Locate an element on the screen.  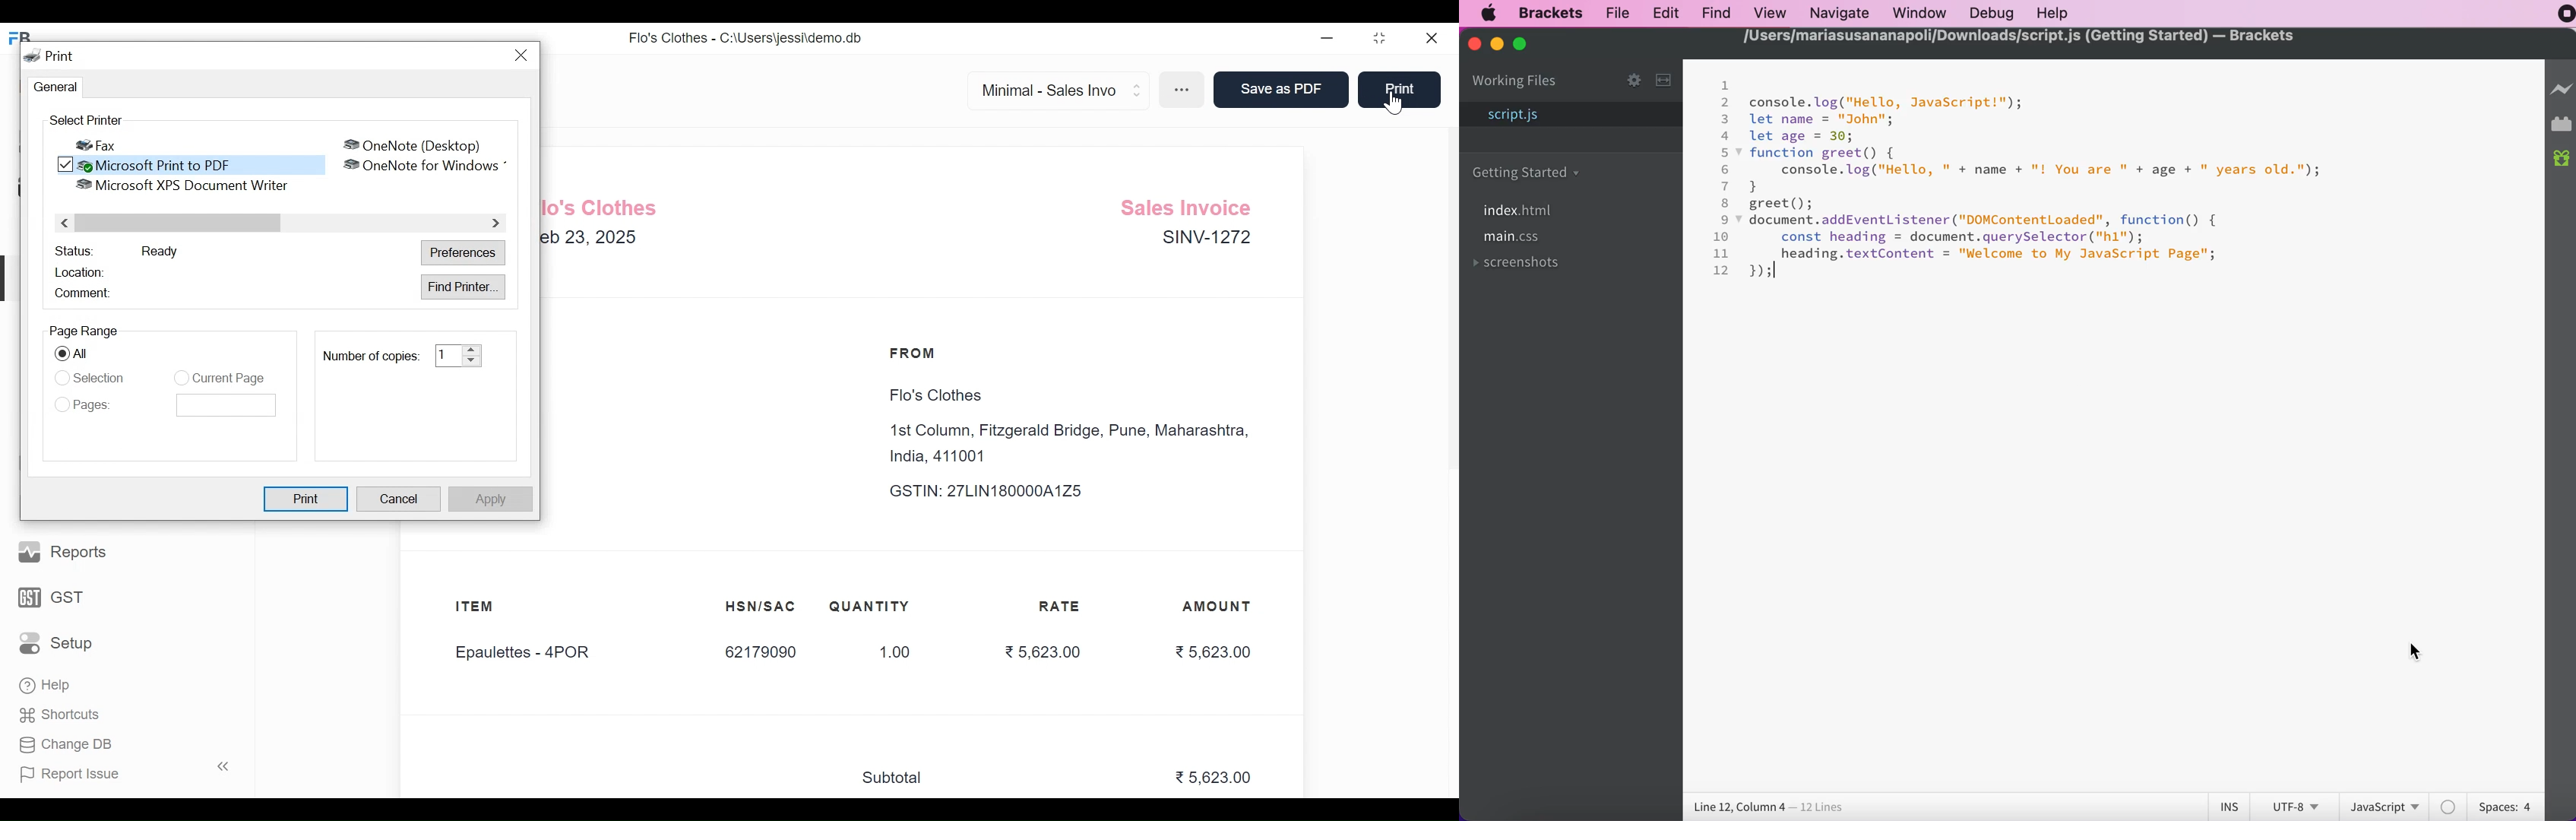
Number of copies: is located at coordinates (369, 356).